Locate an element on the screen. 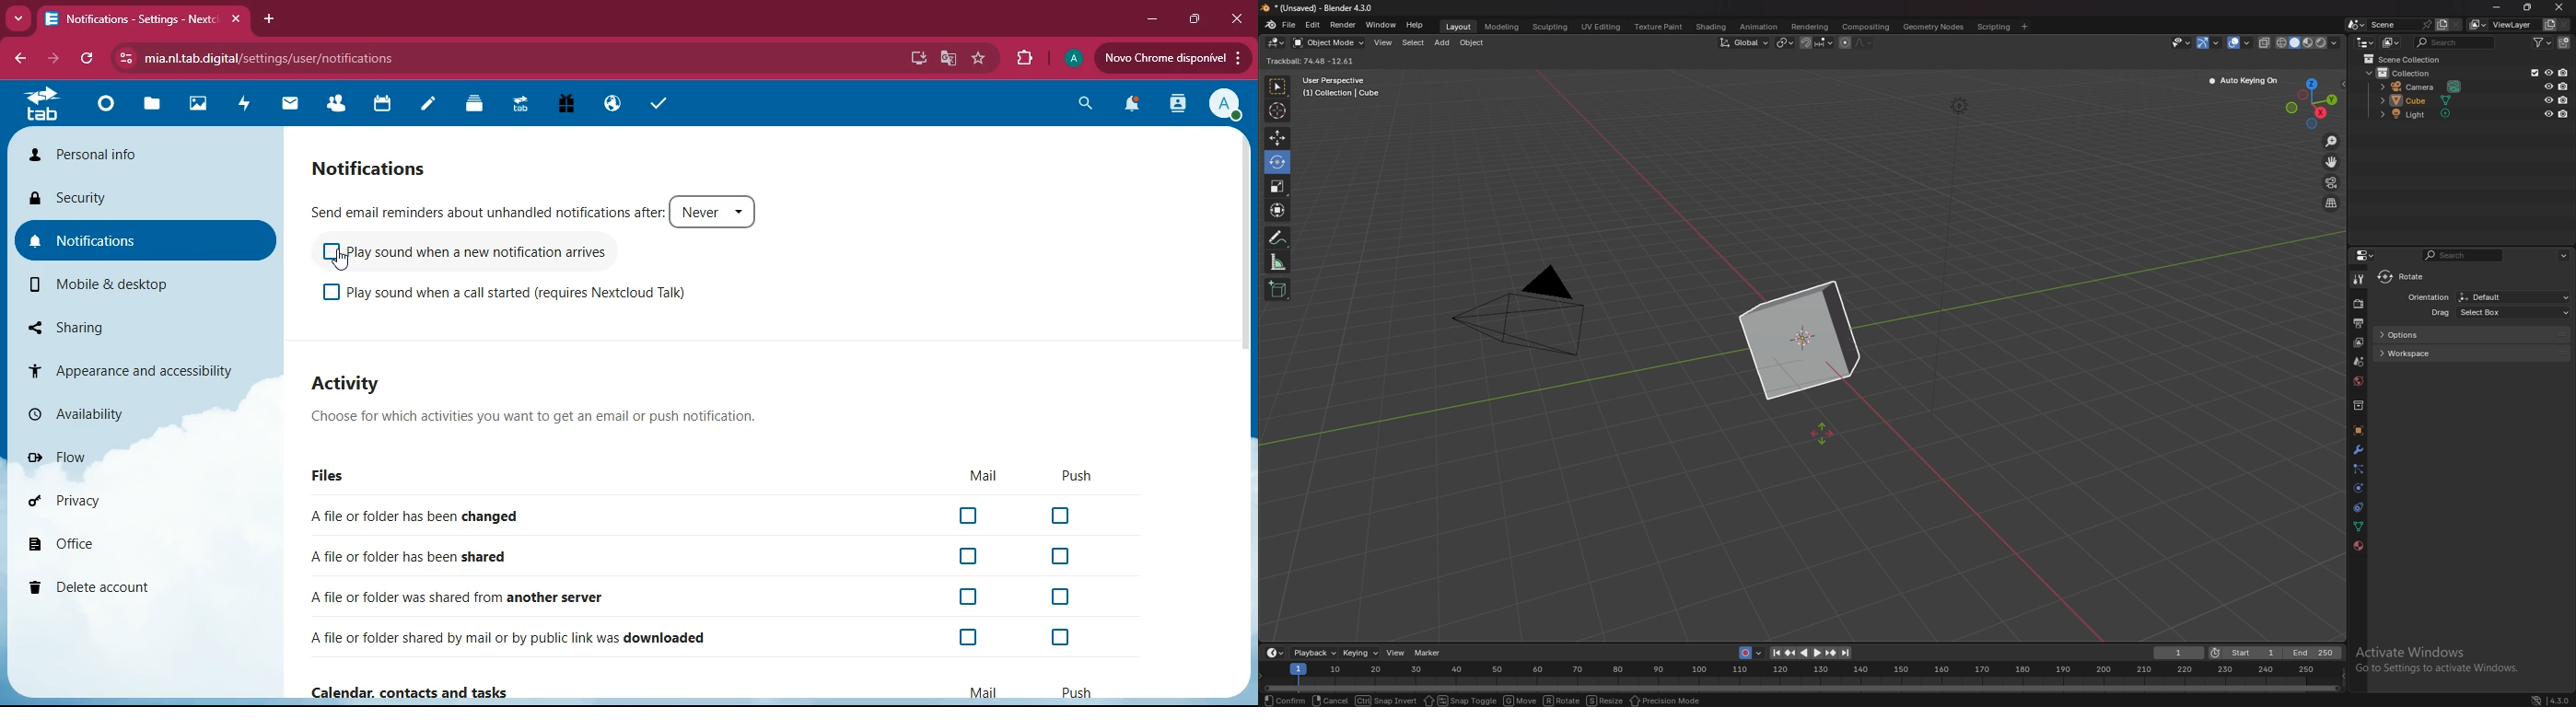 The image size is (2576, 728). off is located at coordinates (973, 557).